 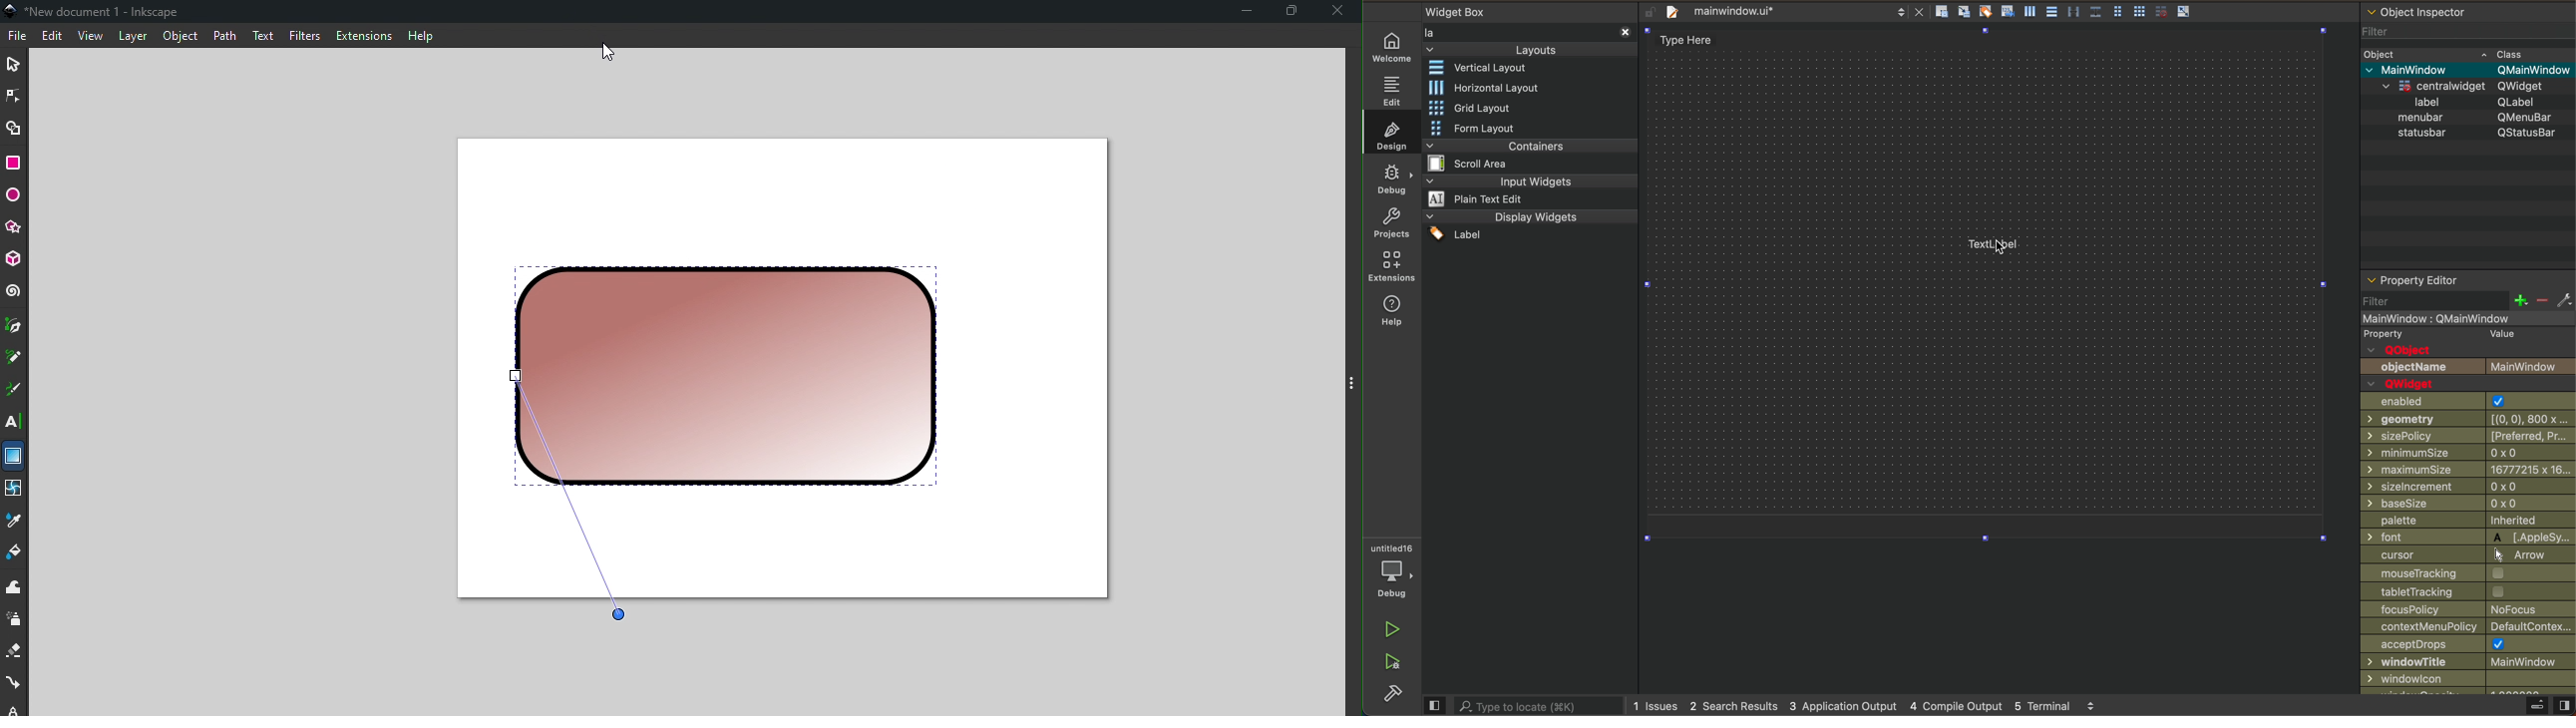 What do you see at coordinates (1534, 50) in the screenshot?
I see `layouts` at bounding box center [1534, 50].